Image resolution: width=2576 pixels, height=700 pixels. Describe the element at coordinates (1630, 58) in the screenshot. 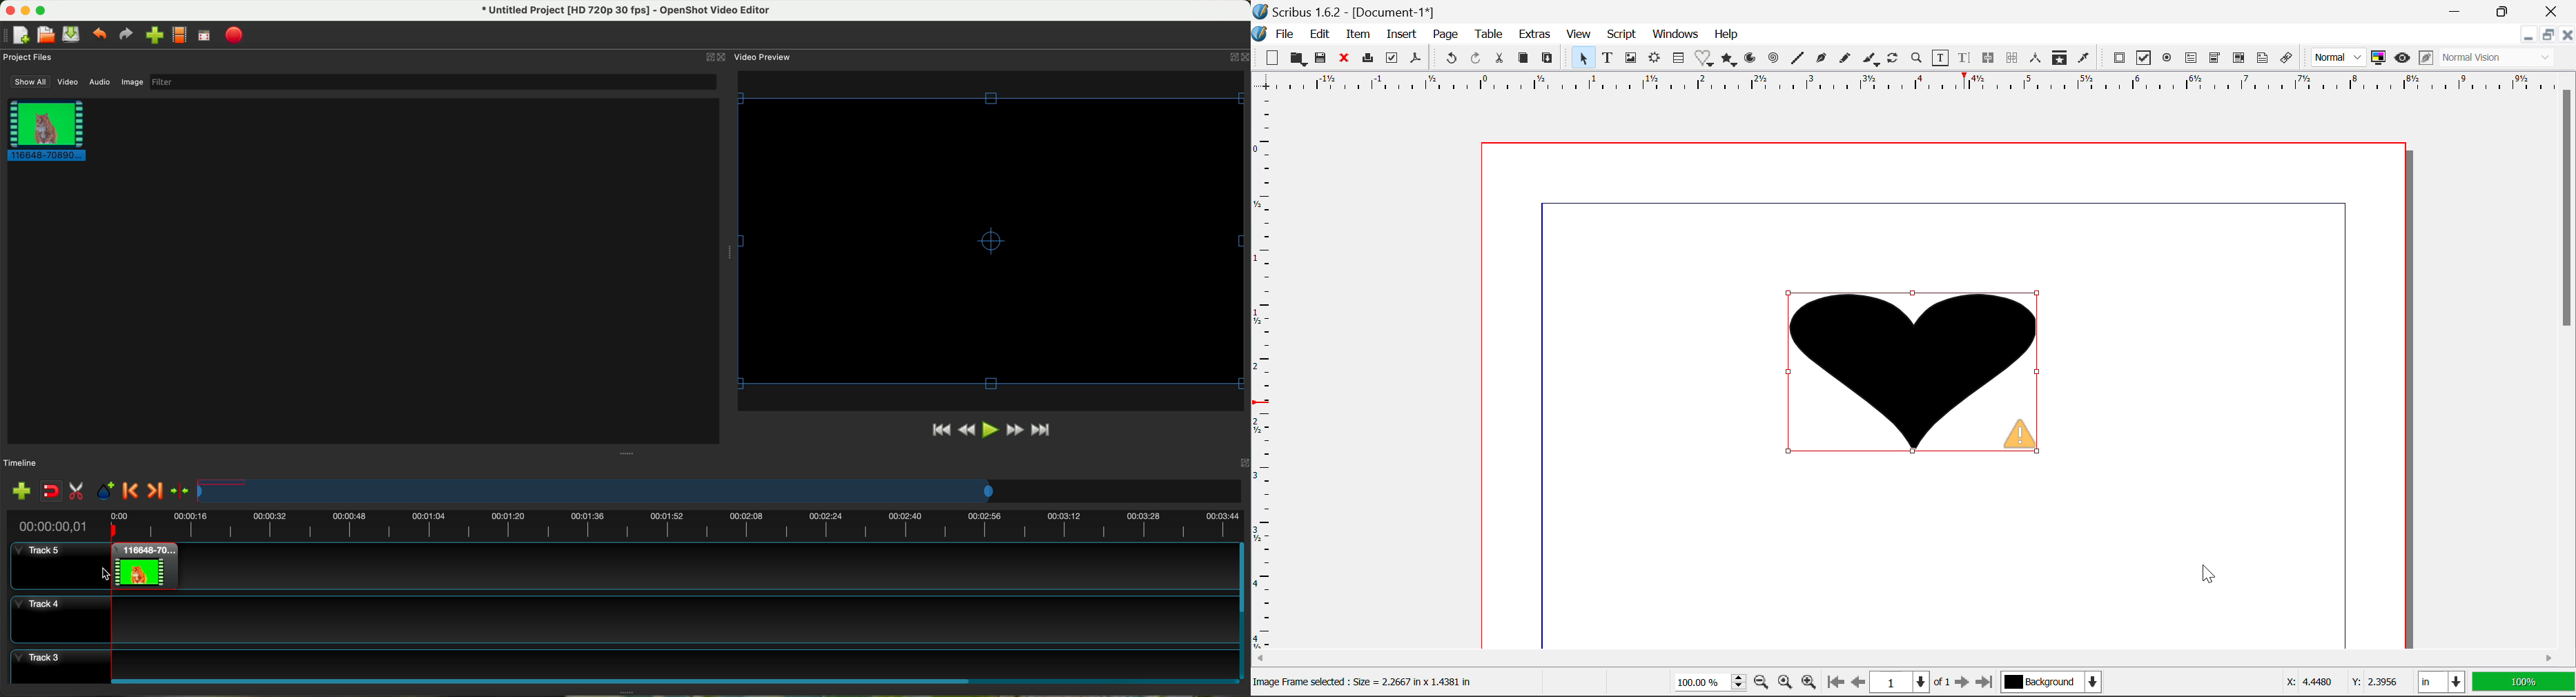

I see `Image Frames` at that location.